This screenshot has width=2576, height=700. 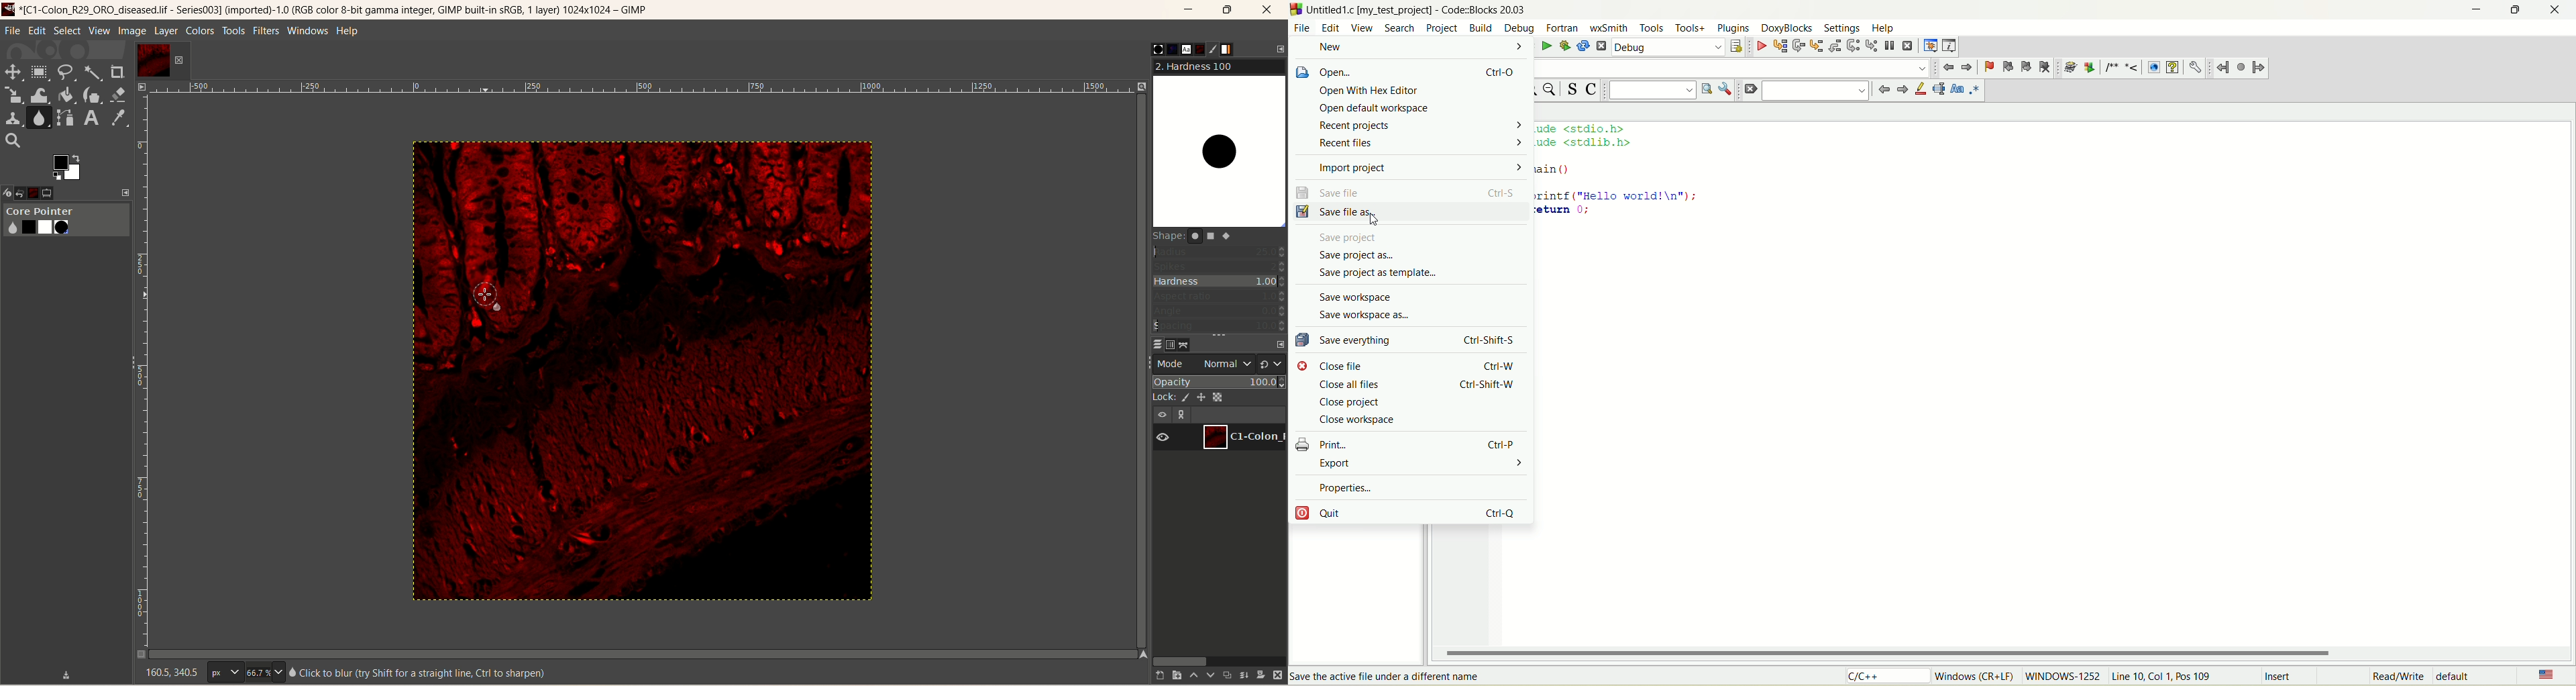 What do you see at coordinates (1409, 192) in the screenshot?
I see `save file` at bounding box center [1409, 192].